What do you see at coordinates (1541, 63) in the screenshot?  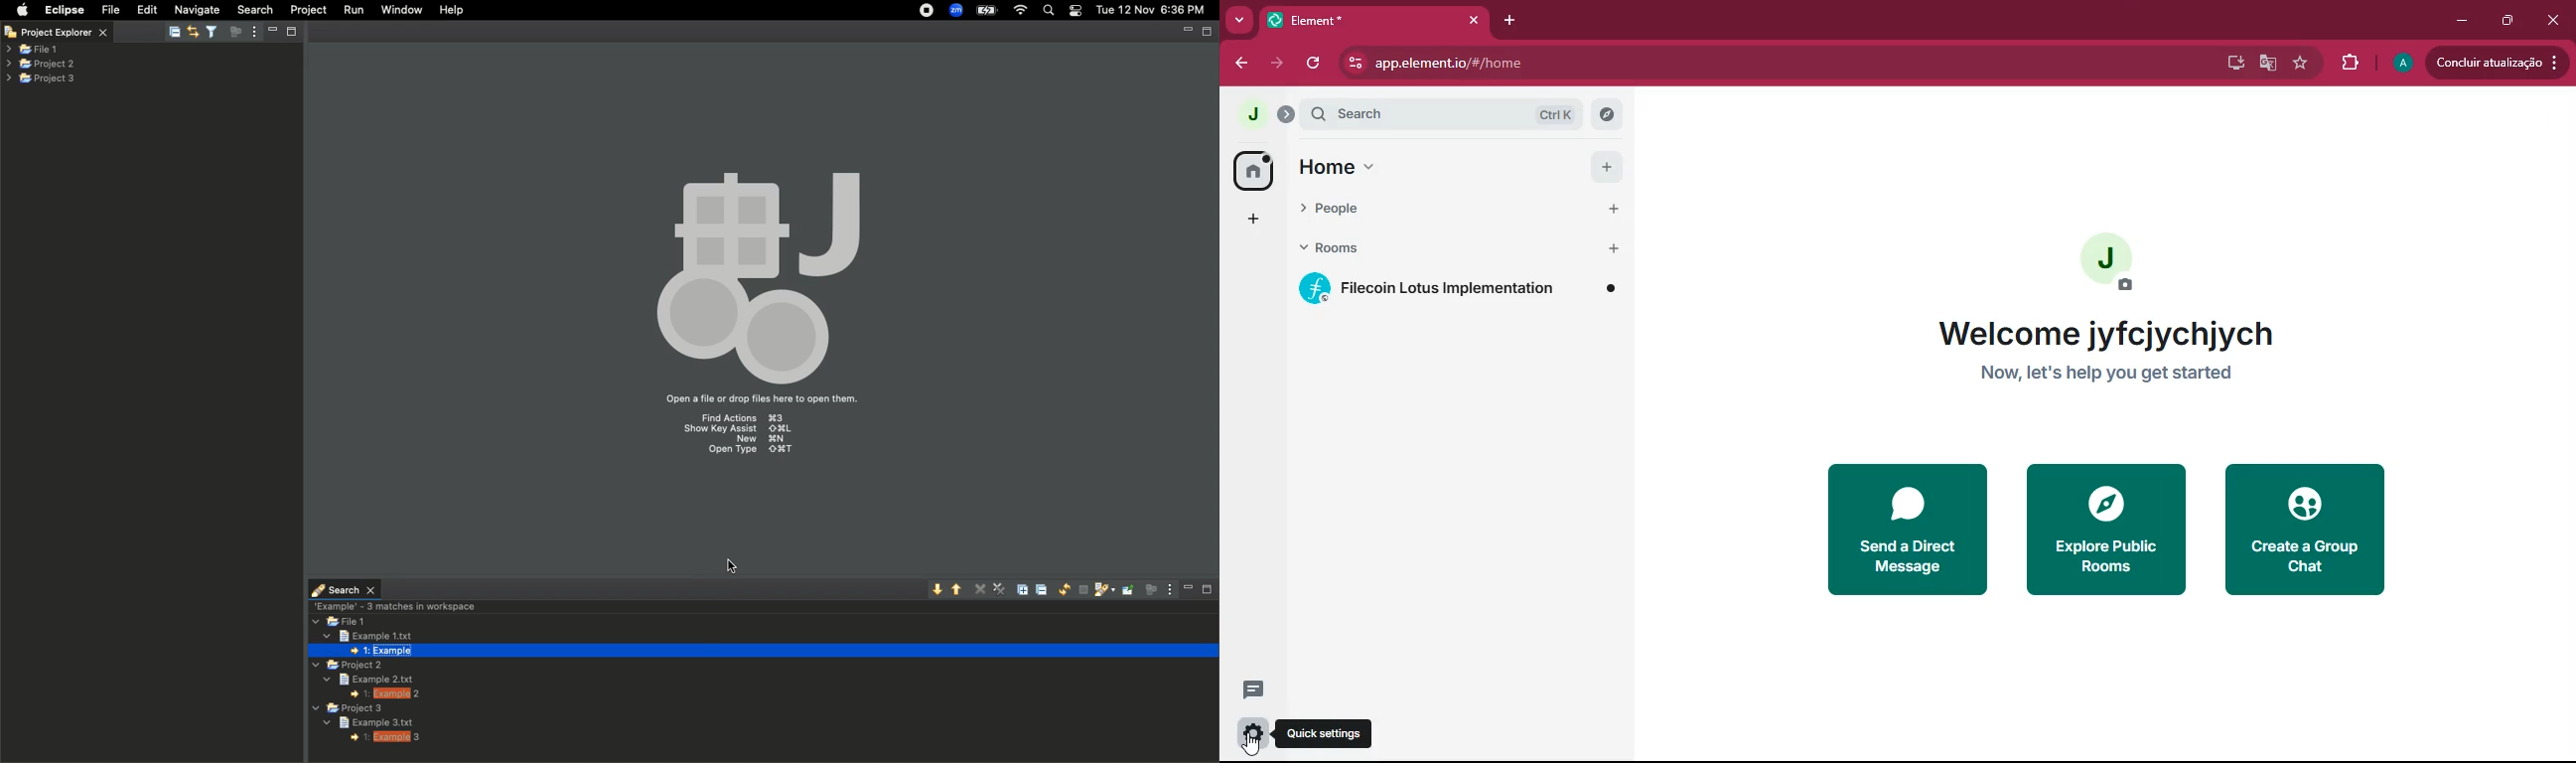 I see `app.element.io/#/home` at bounding box center [1541, 63].